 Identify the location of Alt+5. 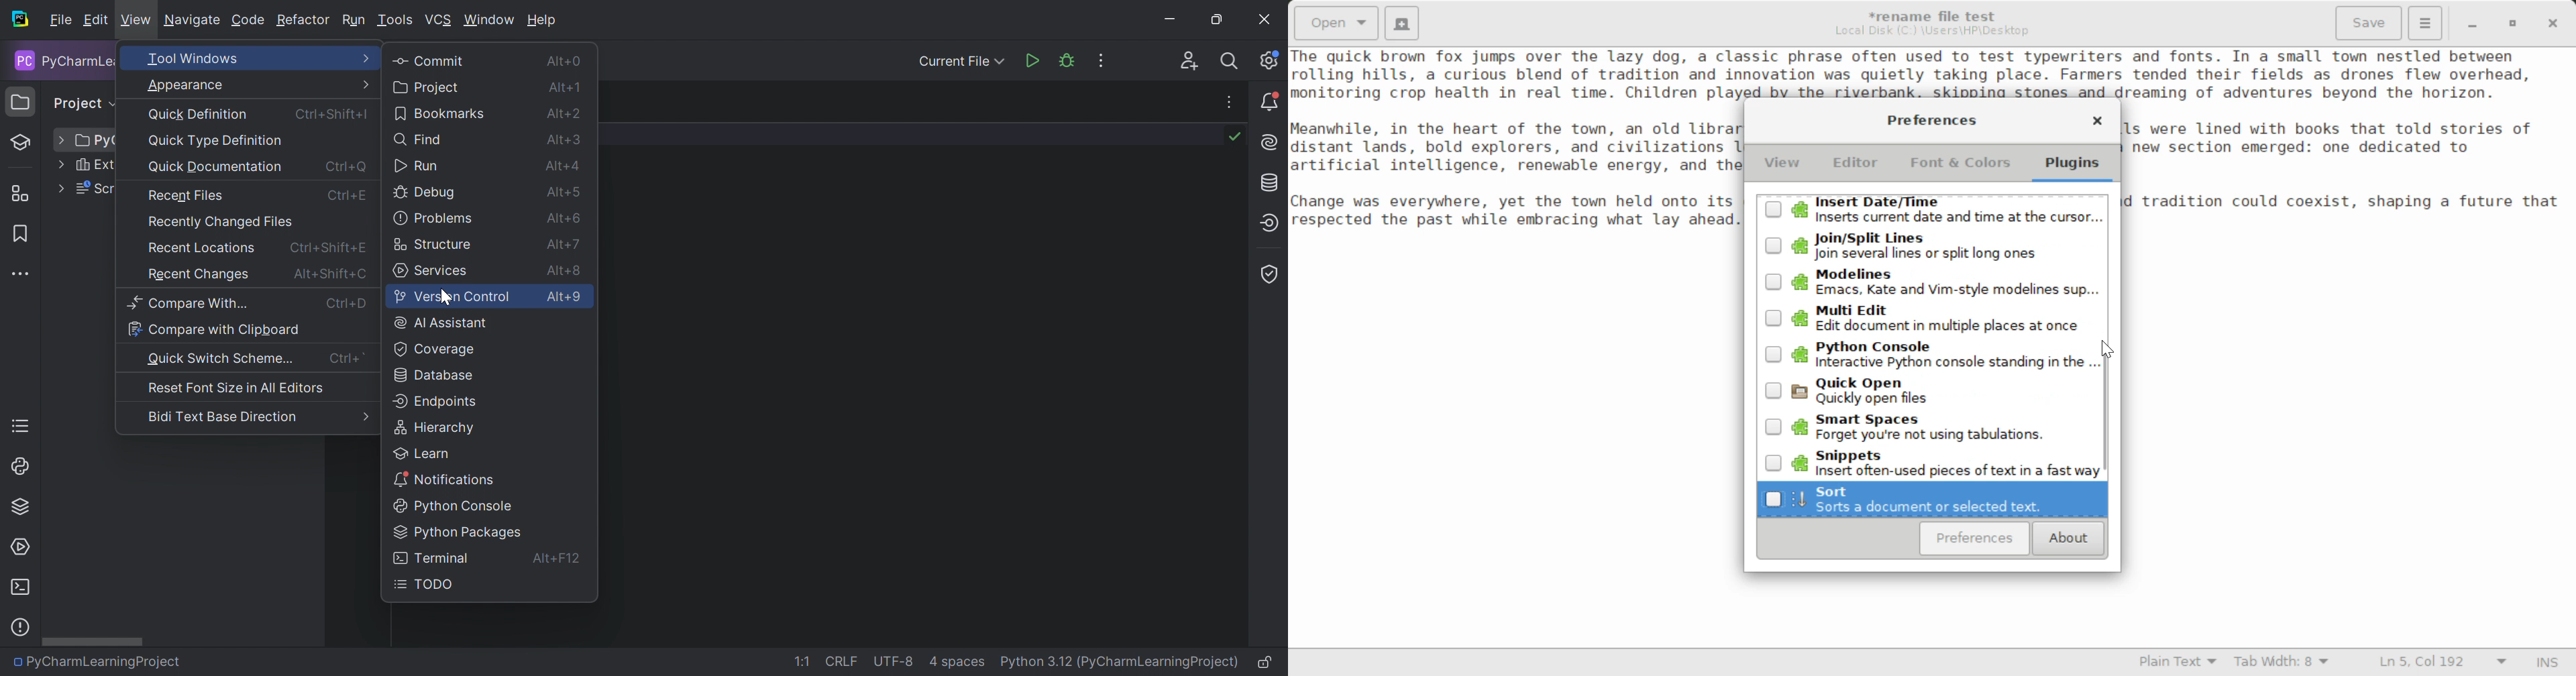
(563, 190).